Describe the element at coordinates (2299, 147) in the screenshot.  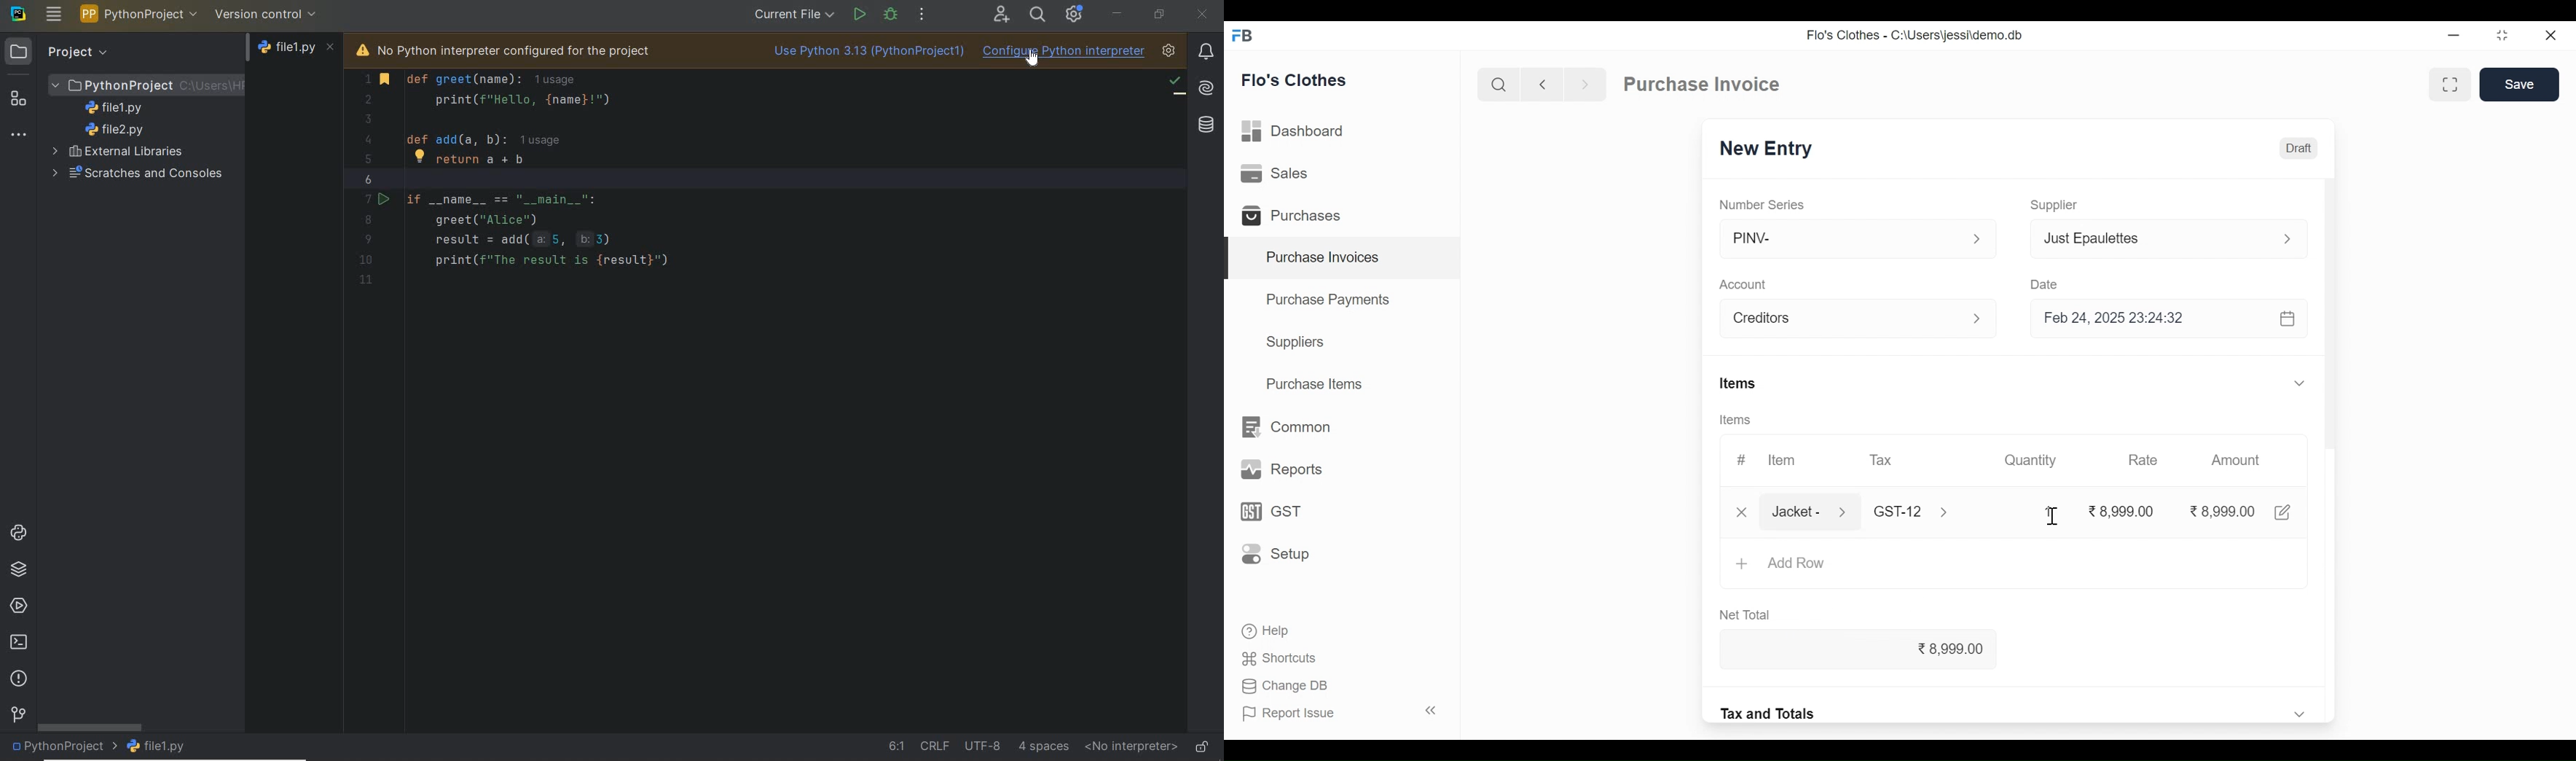
I see `Draft` at that location.